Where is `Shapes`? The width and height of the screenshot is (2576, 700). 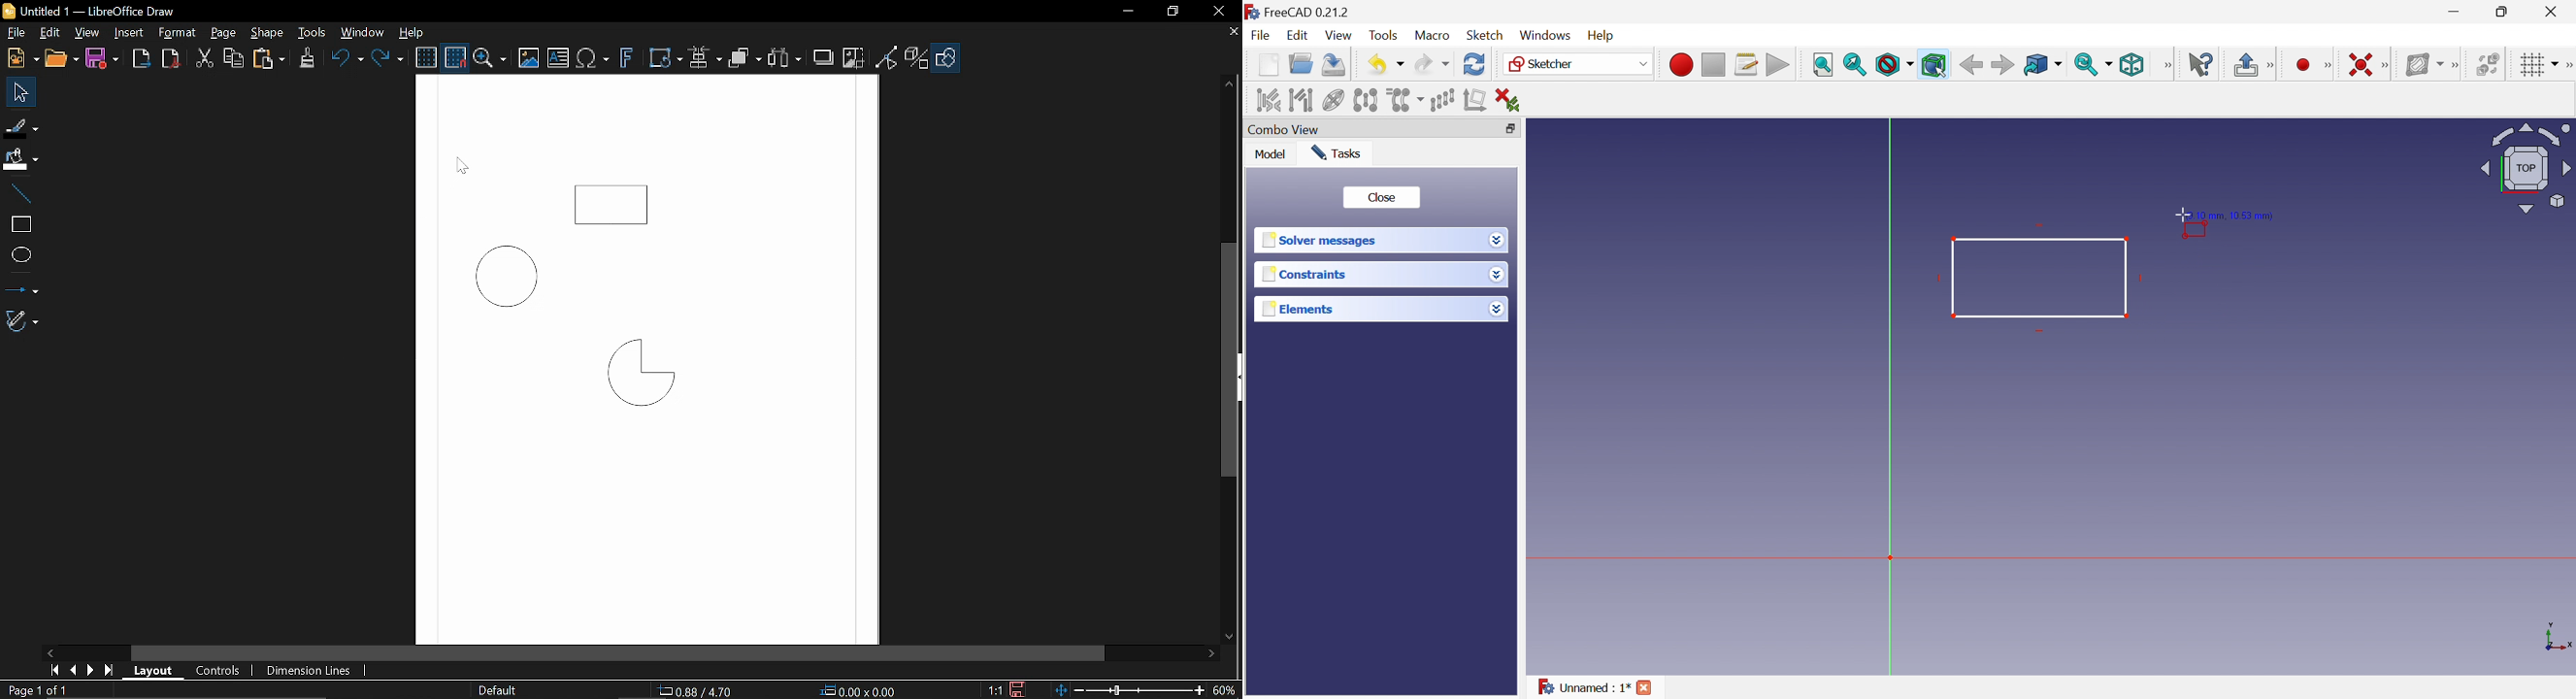 Shapes is located at coordinates (946, 58).